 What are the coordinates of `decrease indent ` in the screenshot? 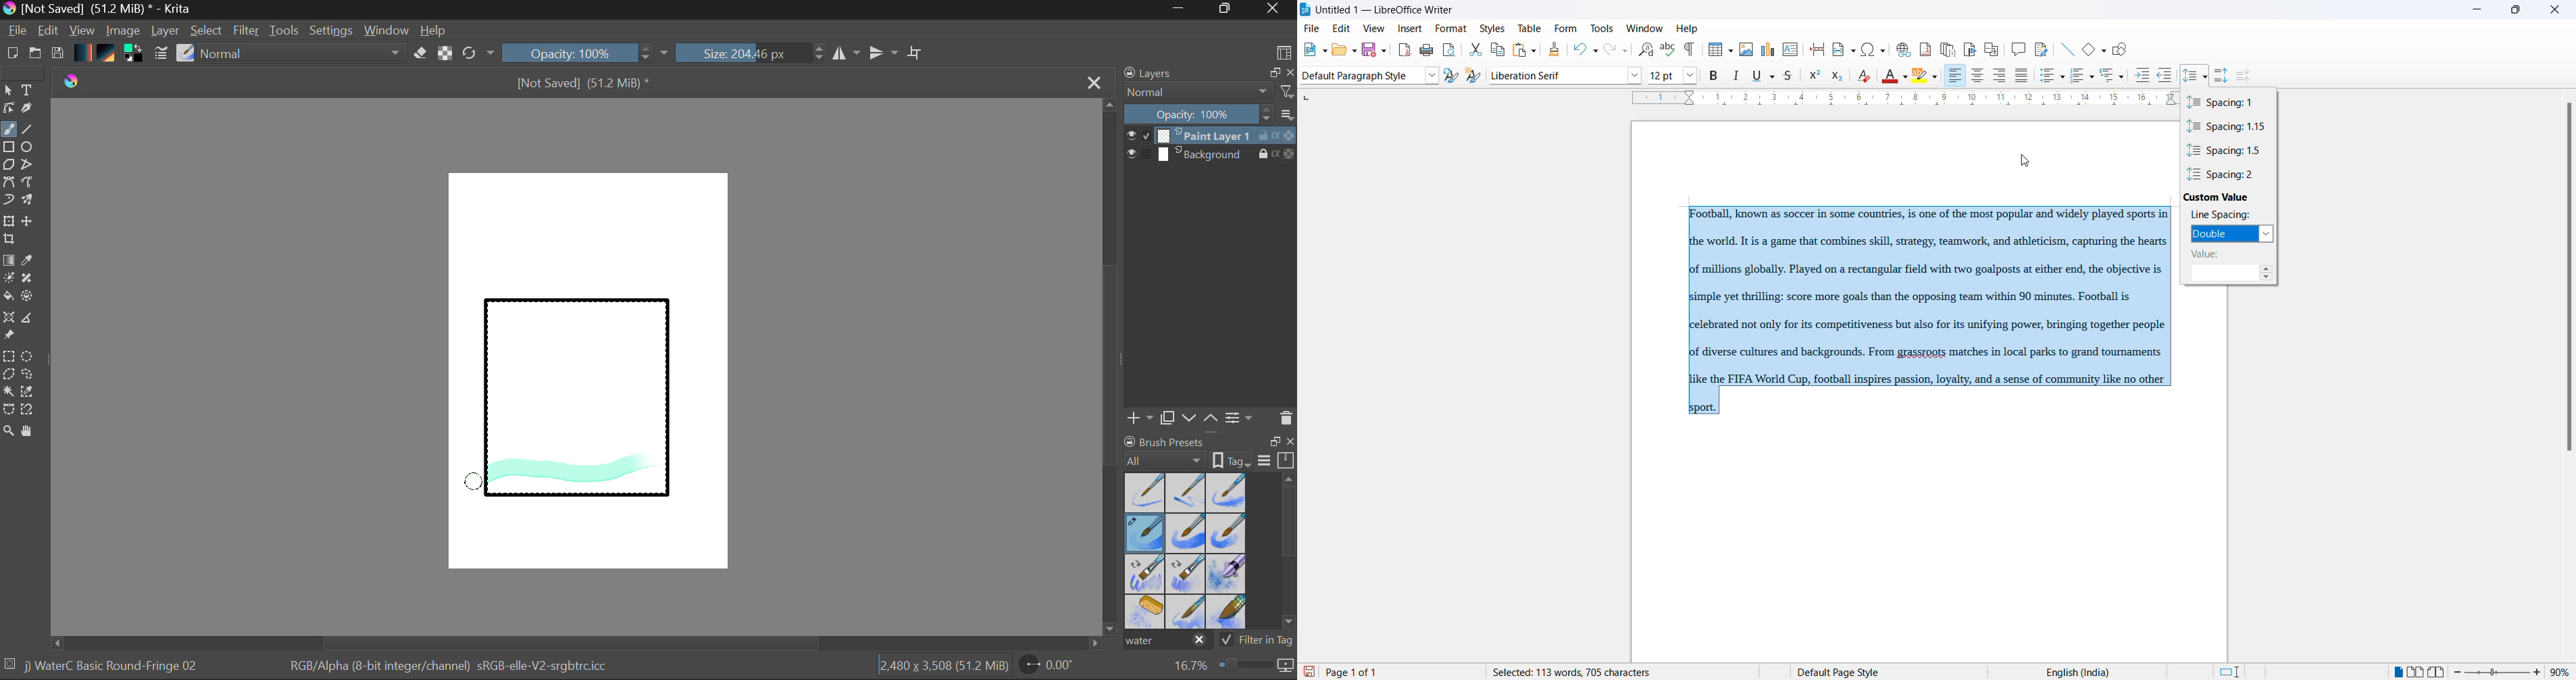 It's located at (2166, 75).